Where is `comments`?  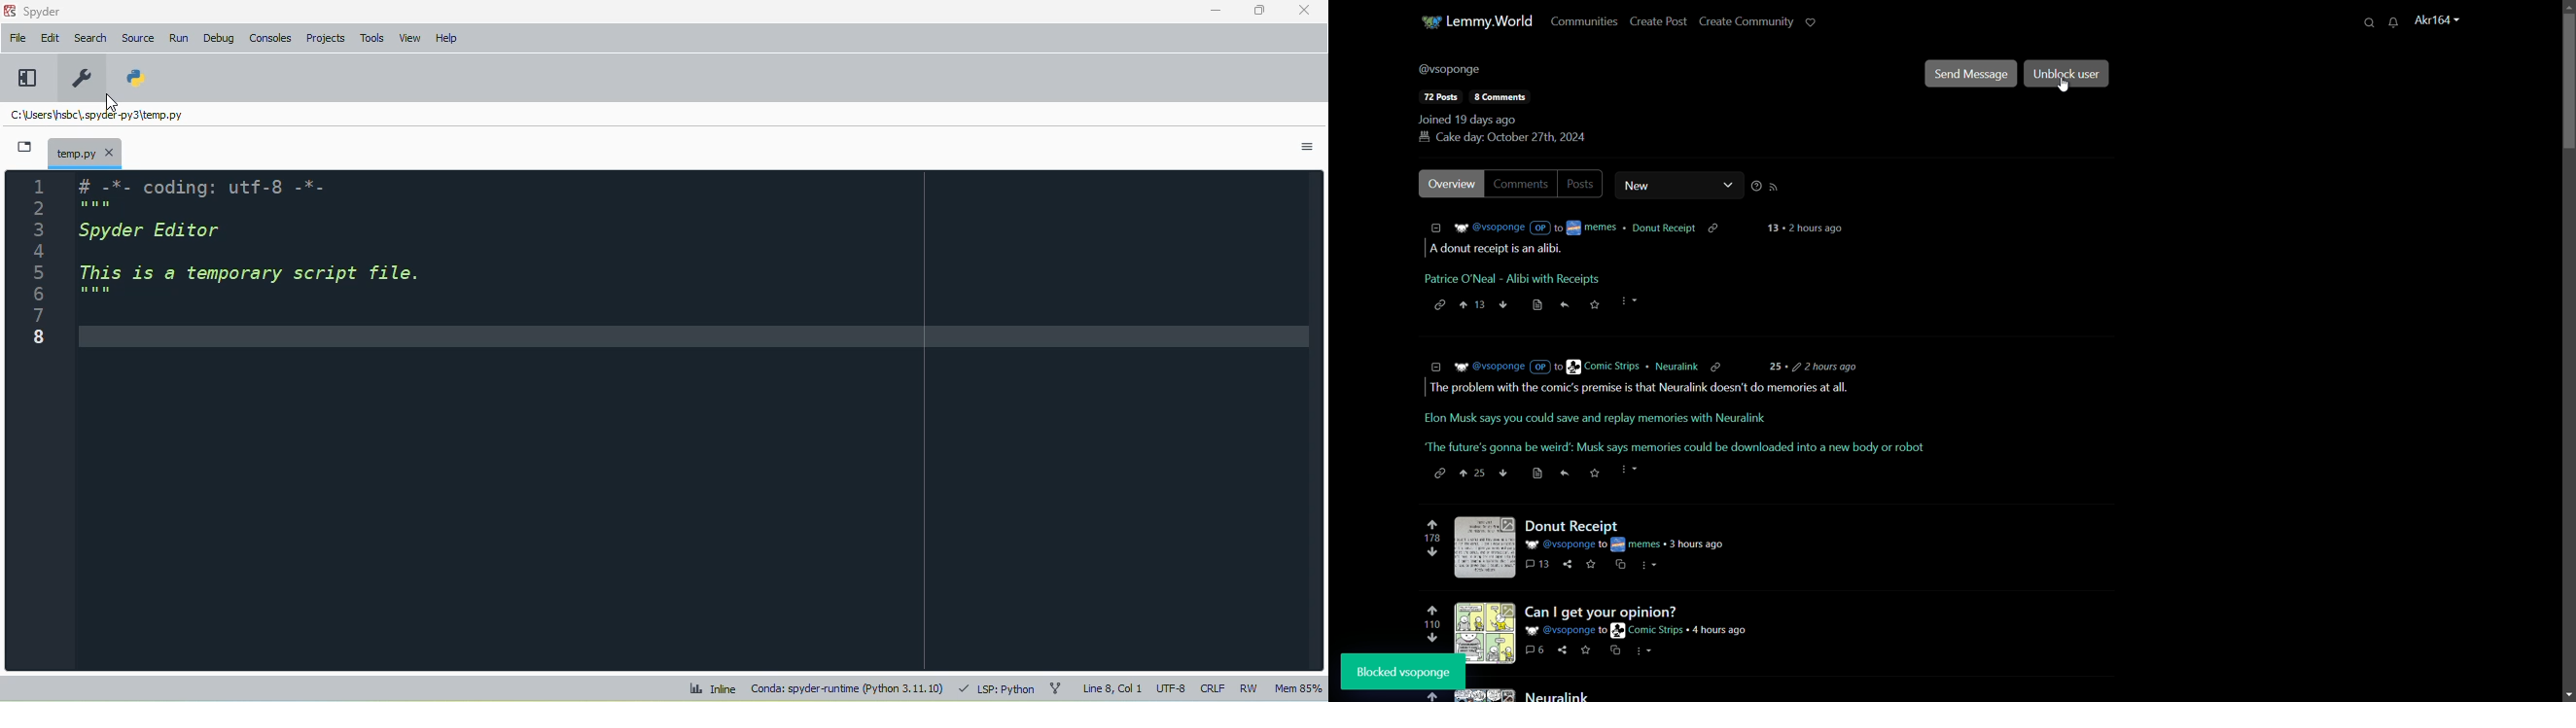 comments is located at coordinates (1524, 183).